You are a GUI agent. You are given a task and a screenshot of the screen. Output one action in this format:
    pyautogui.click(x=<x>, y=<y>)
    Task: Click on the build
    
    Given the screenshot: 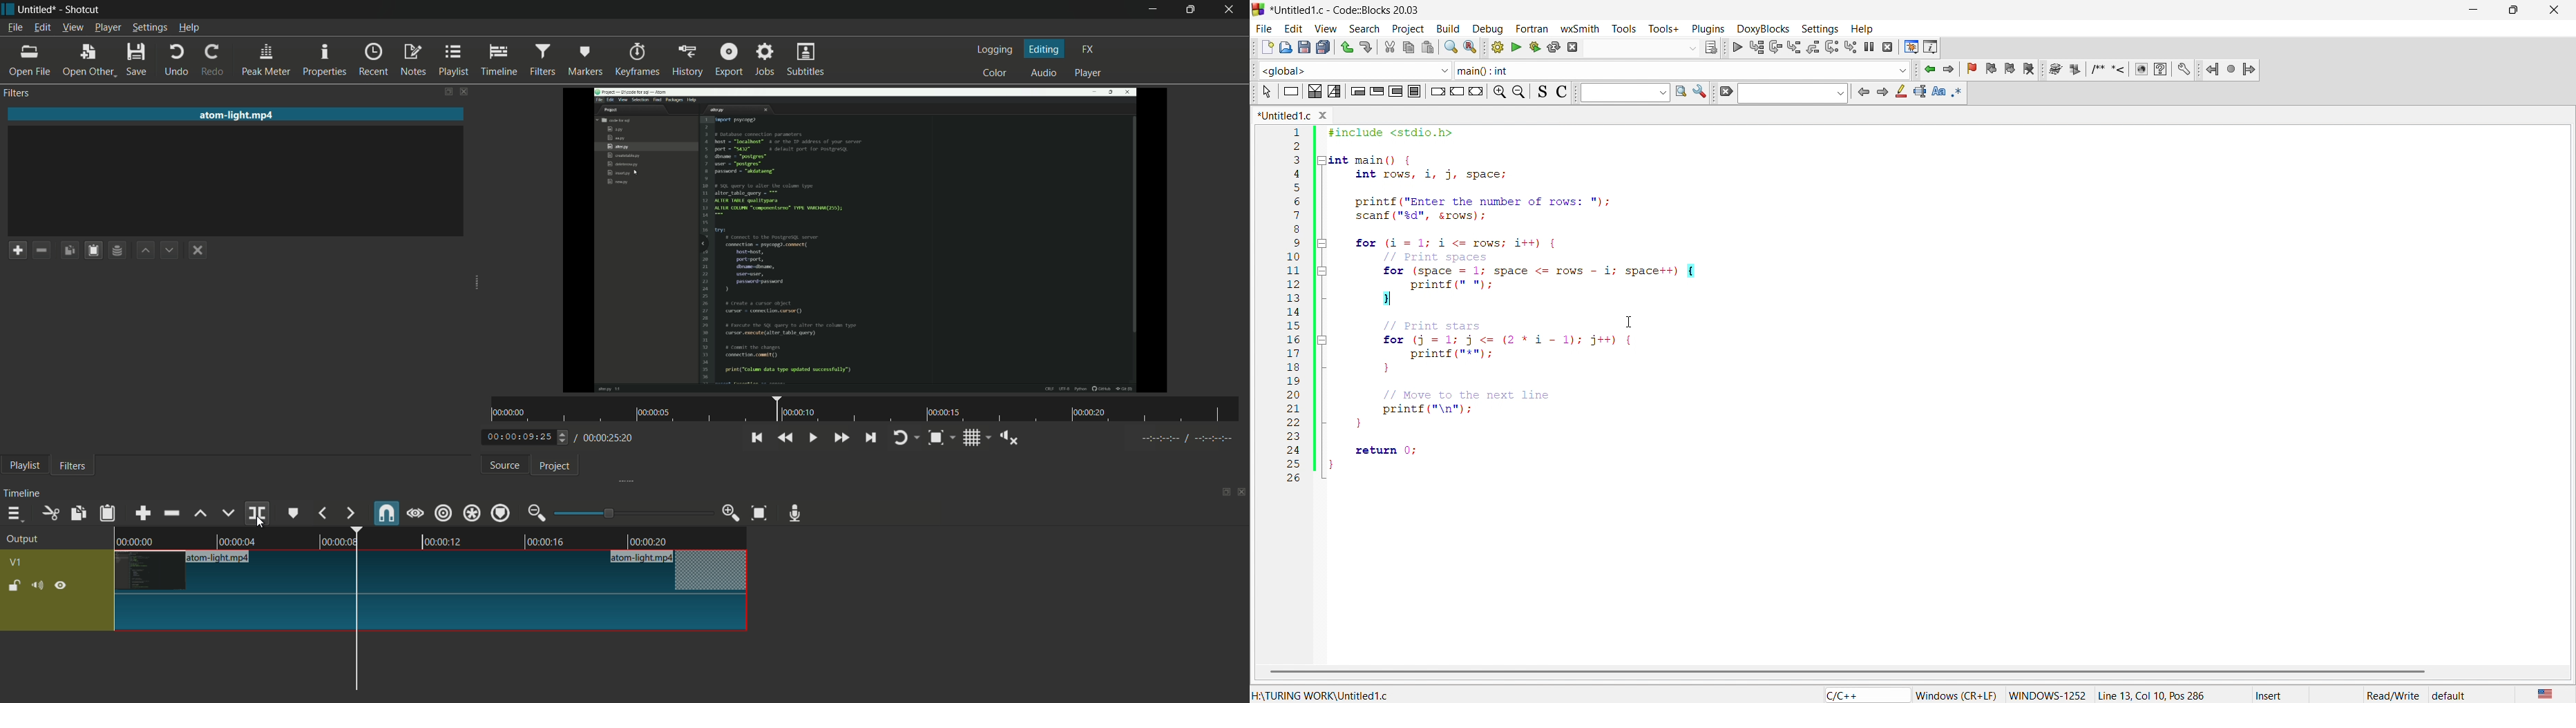 What is the action you would take?
    pyautogui.click(x=1496, y=47)
    